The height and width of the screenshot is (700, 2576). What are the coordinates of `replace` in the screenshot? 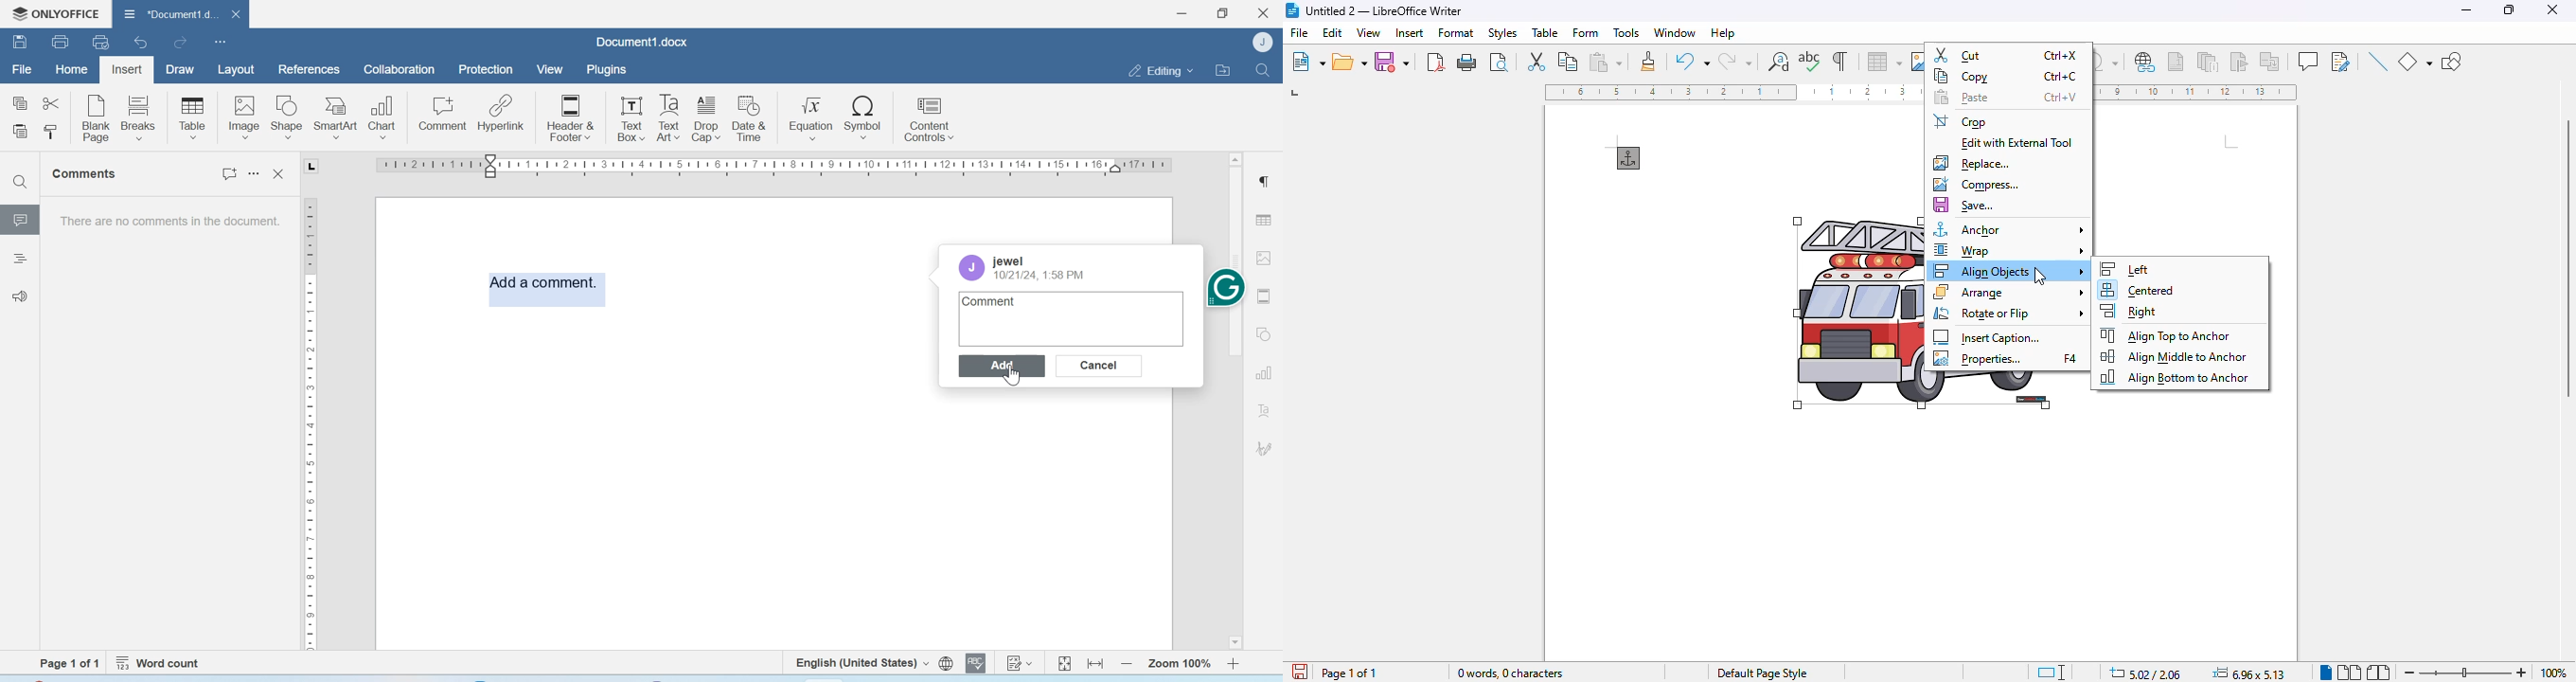 It's located at (1971, 163).